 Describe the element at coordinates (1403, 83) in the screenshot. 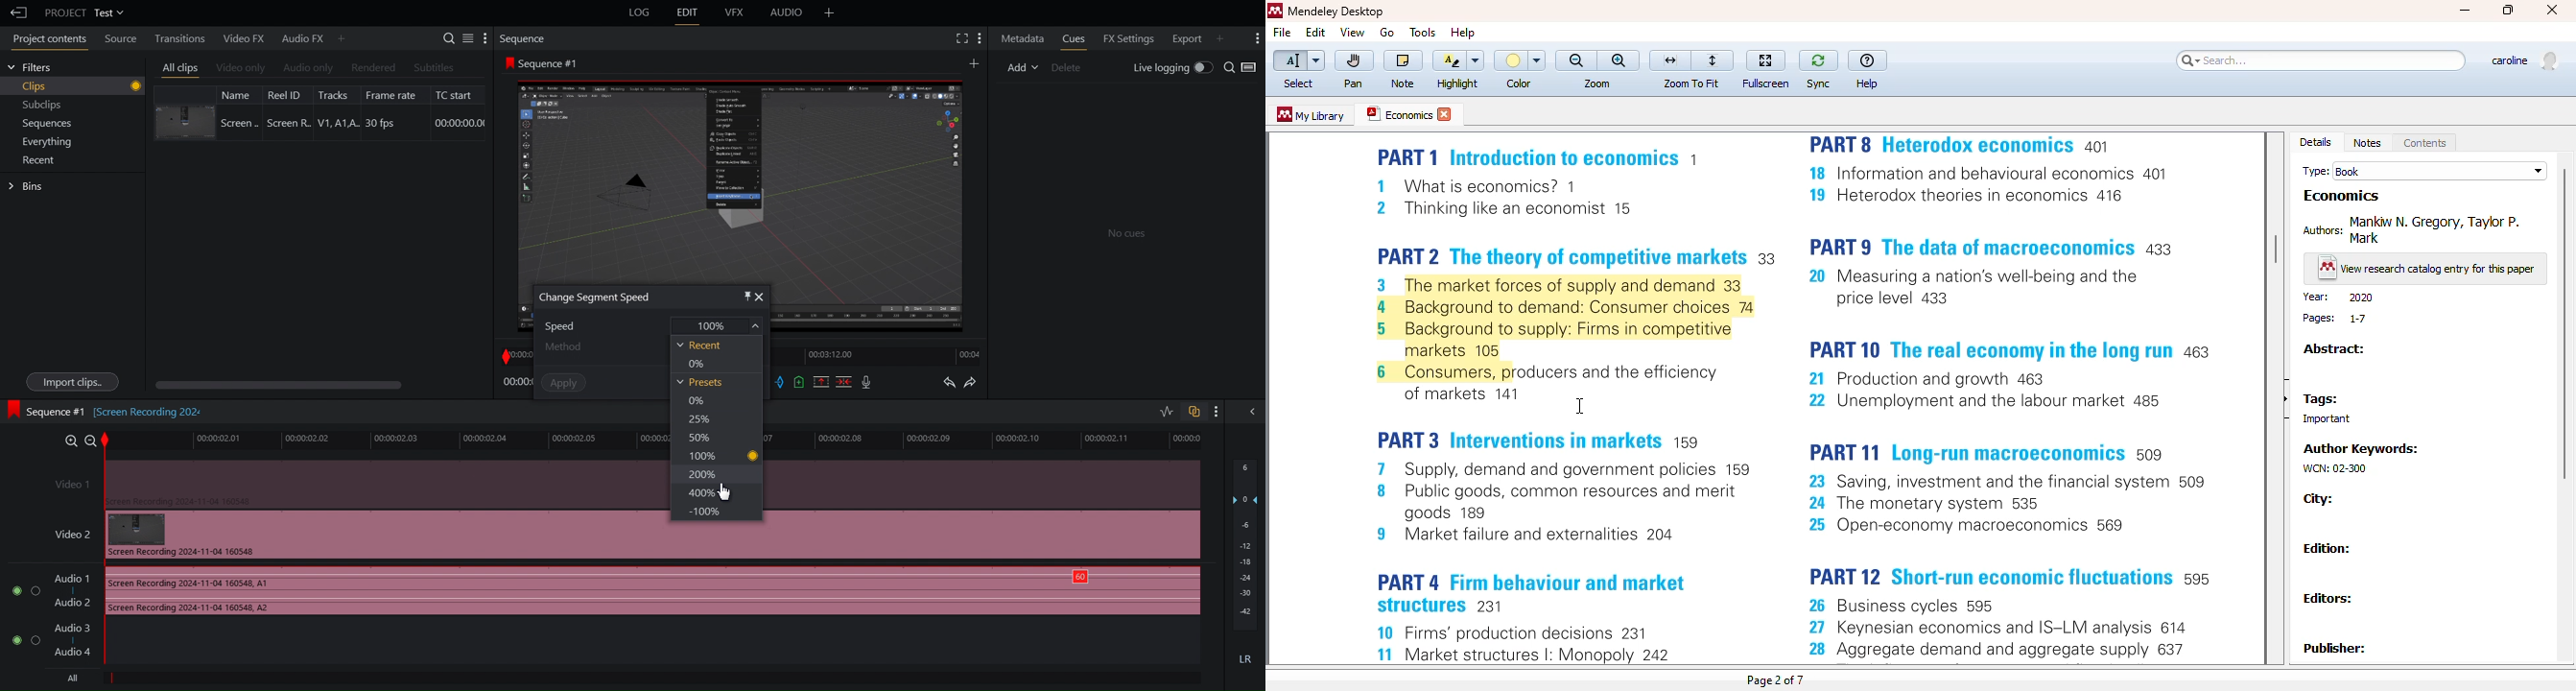

I see `note` at that location.